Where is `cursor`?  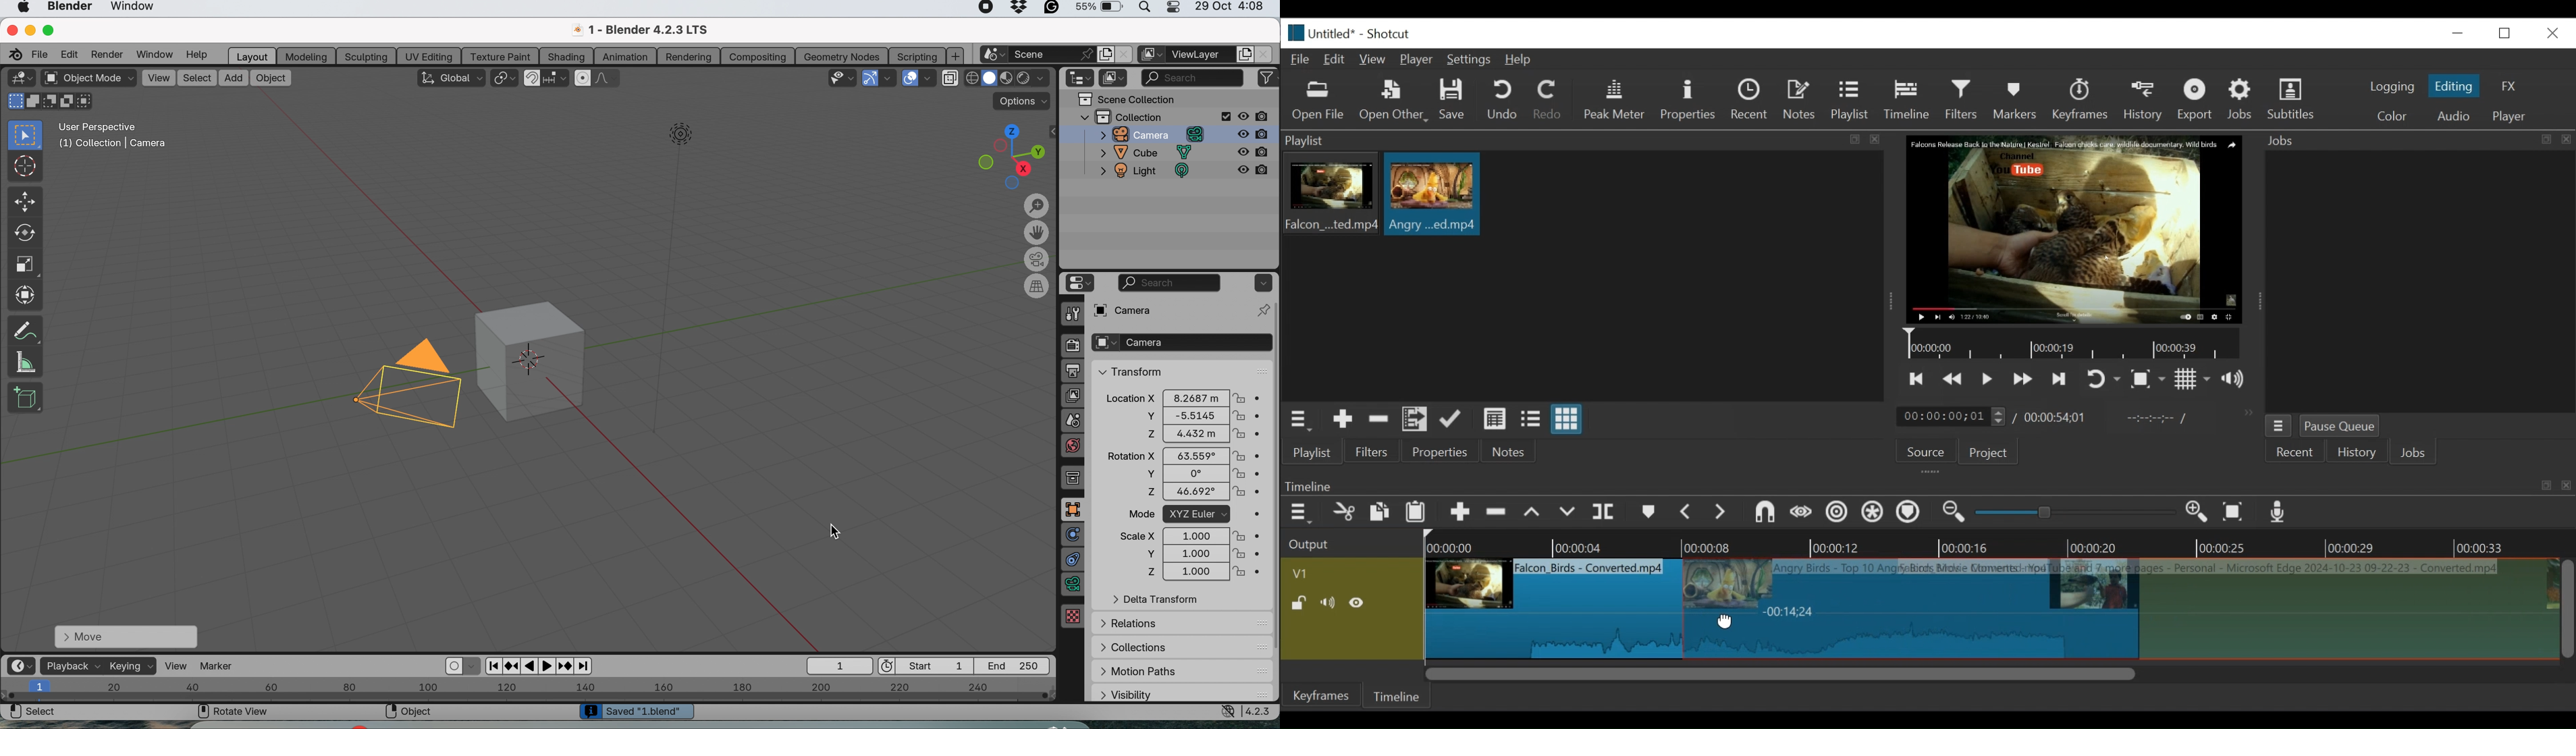
cursor is located at coordinates (24, 165).